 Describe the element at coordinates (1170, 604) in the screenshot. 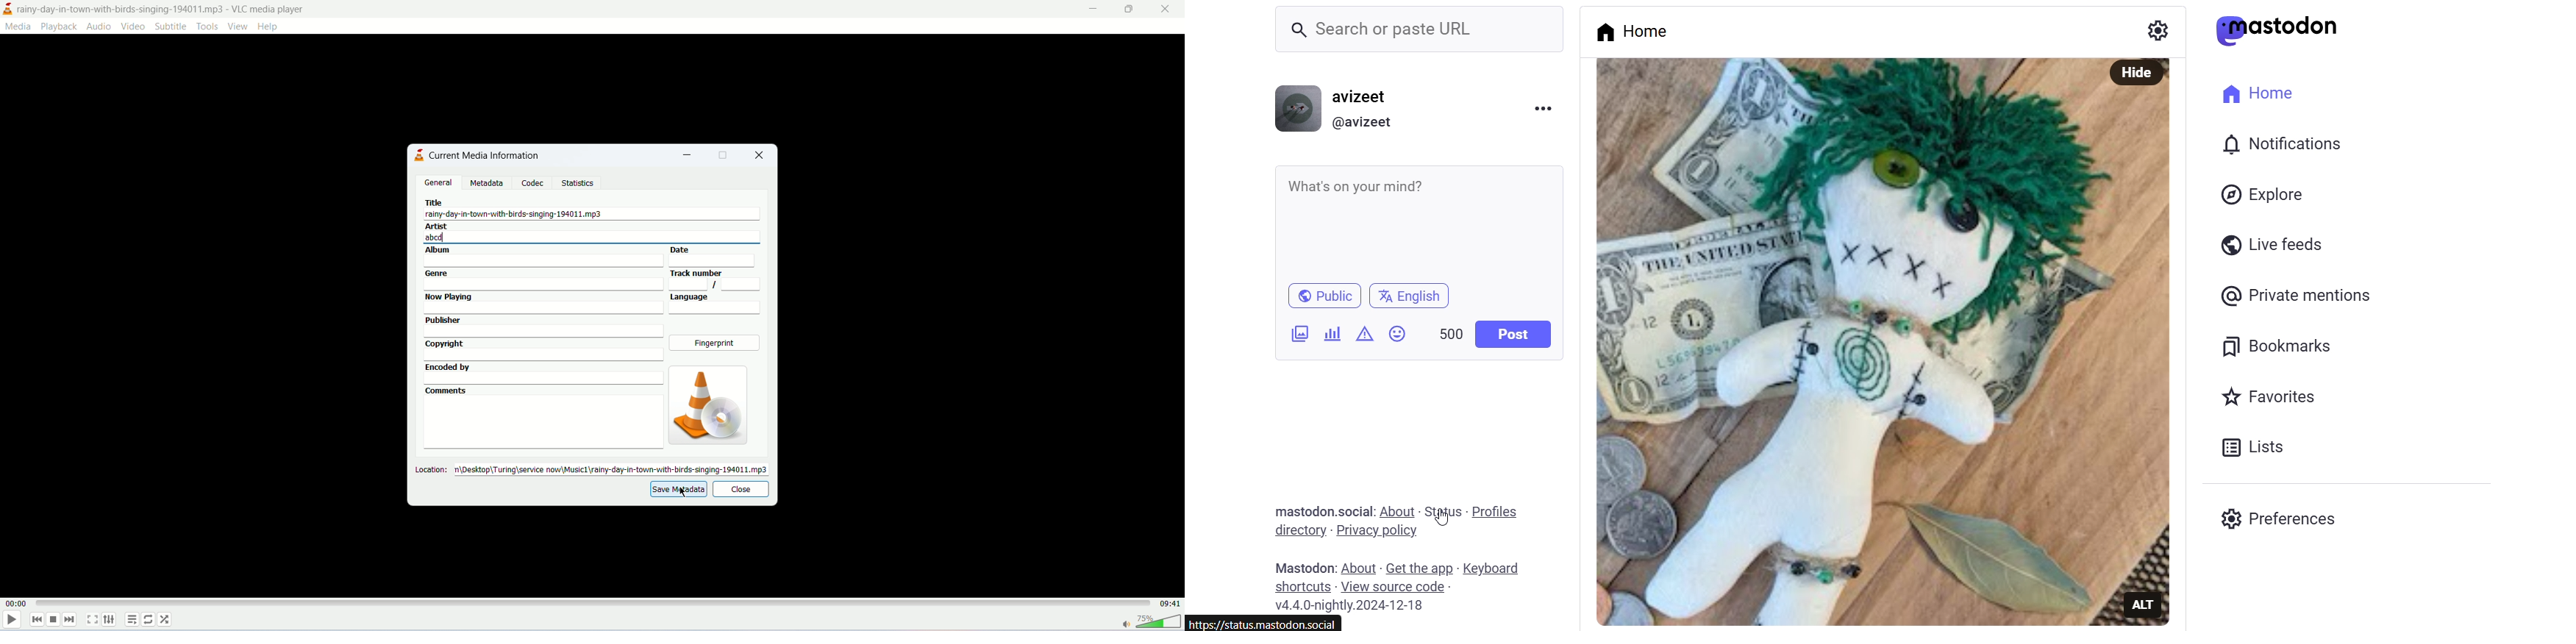

I see `total time` at that location.